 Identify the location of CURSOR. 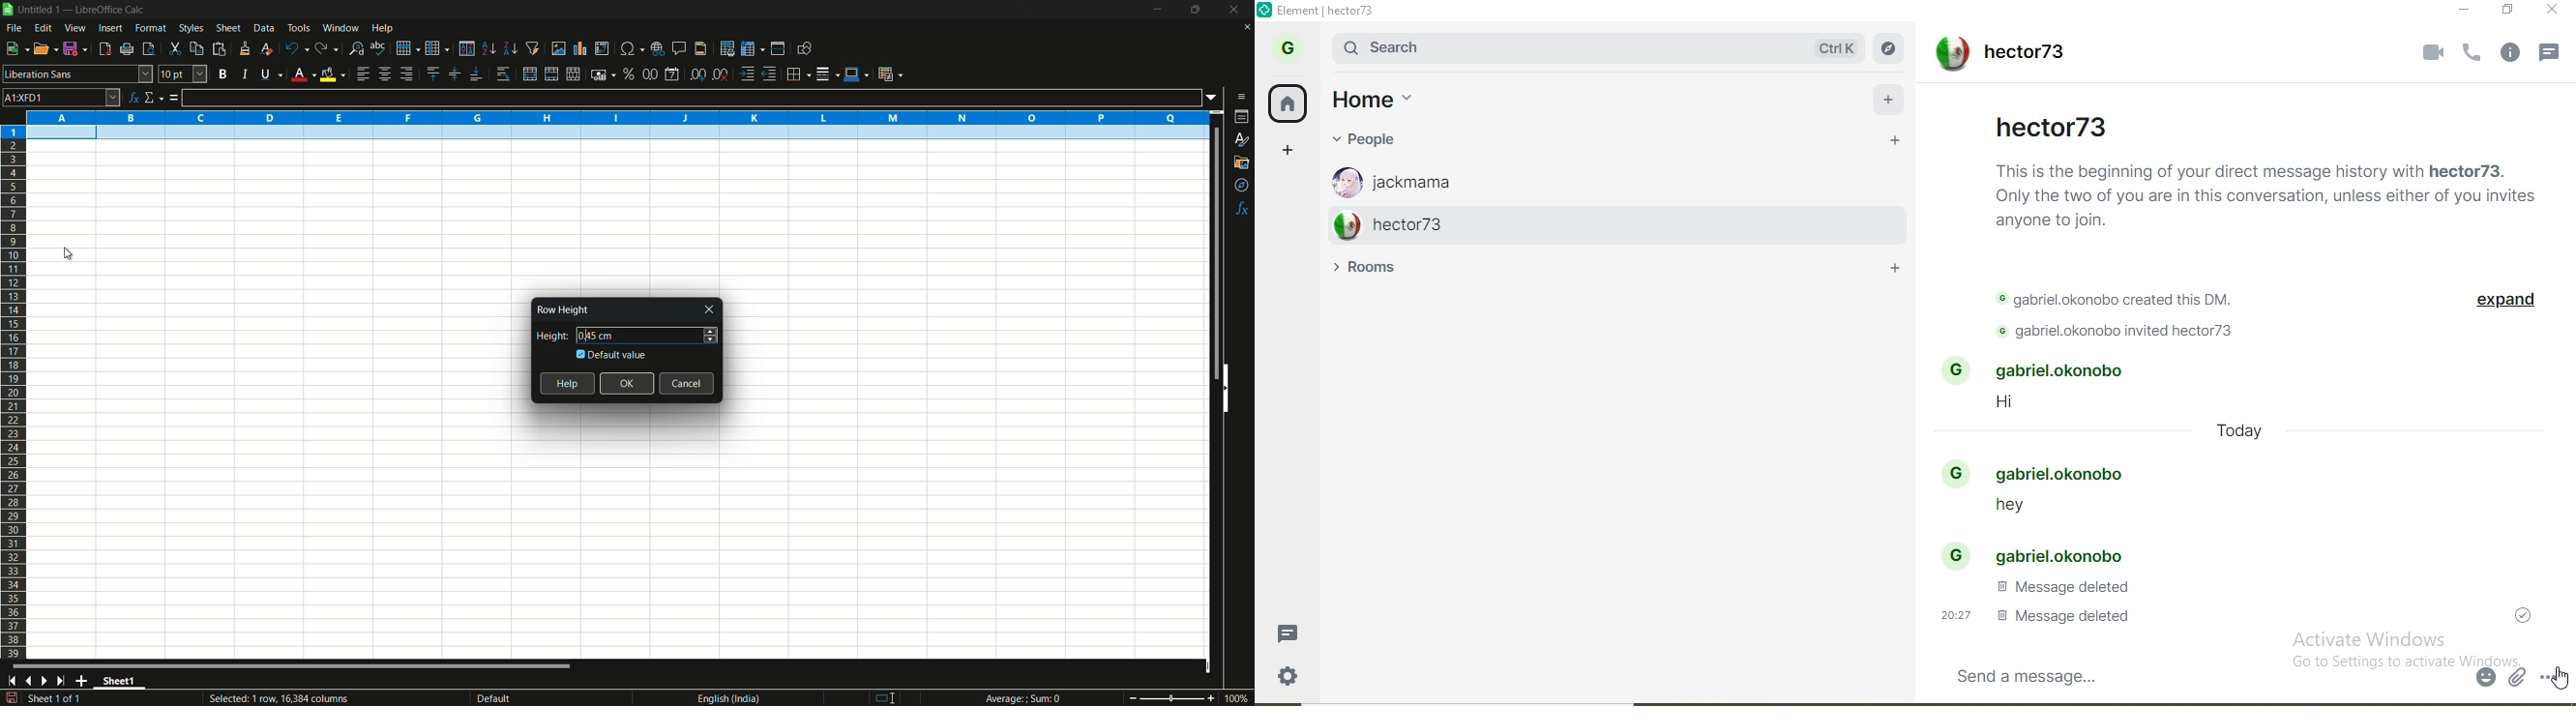
(2560, 681).